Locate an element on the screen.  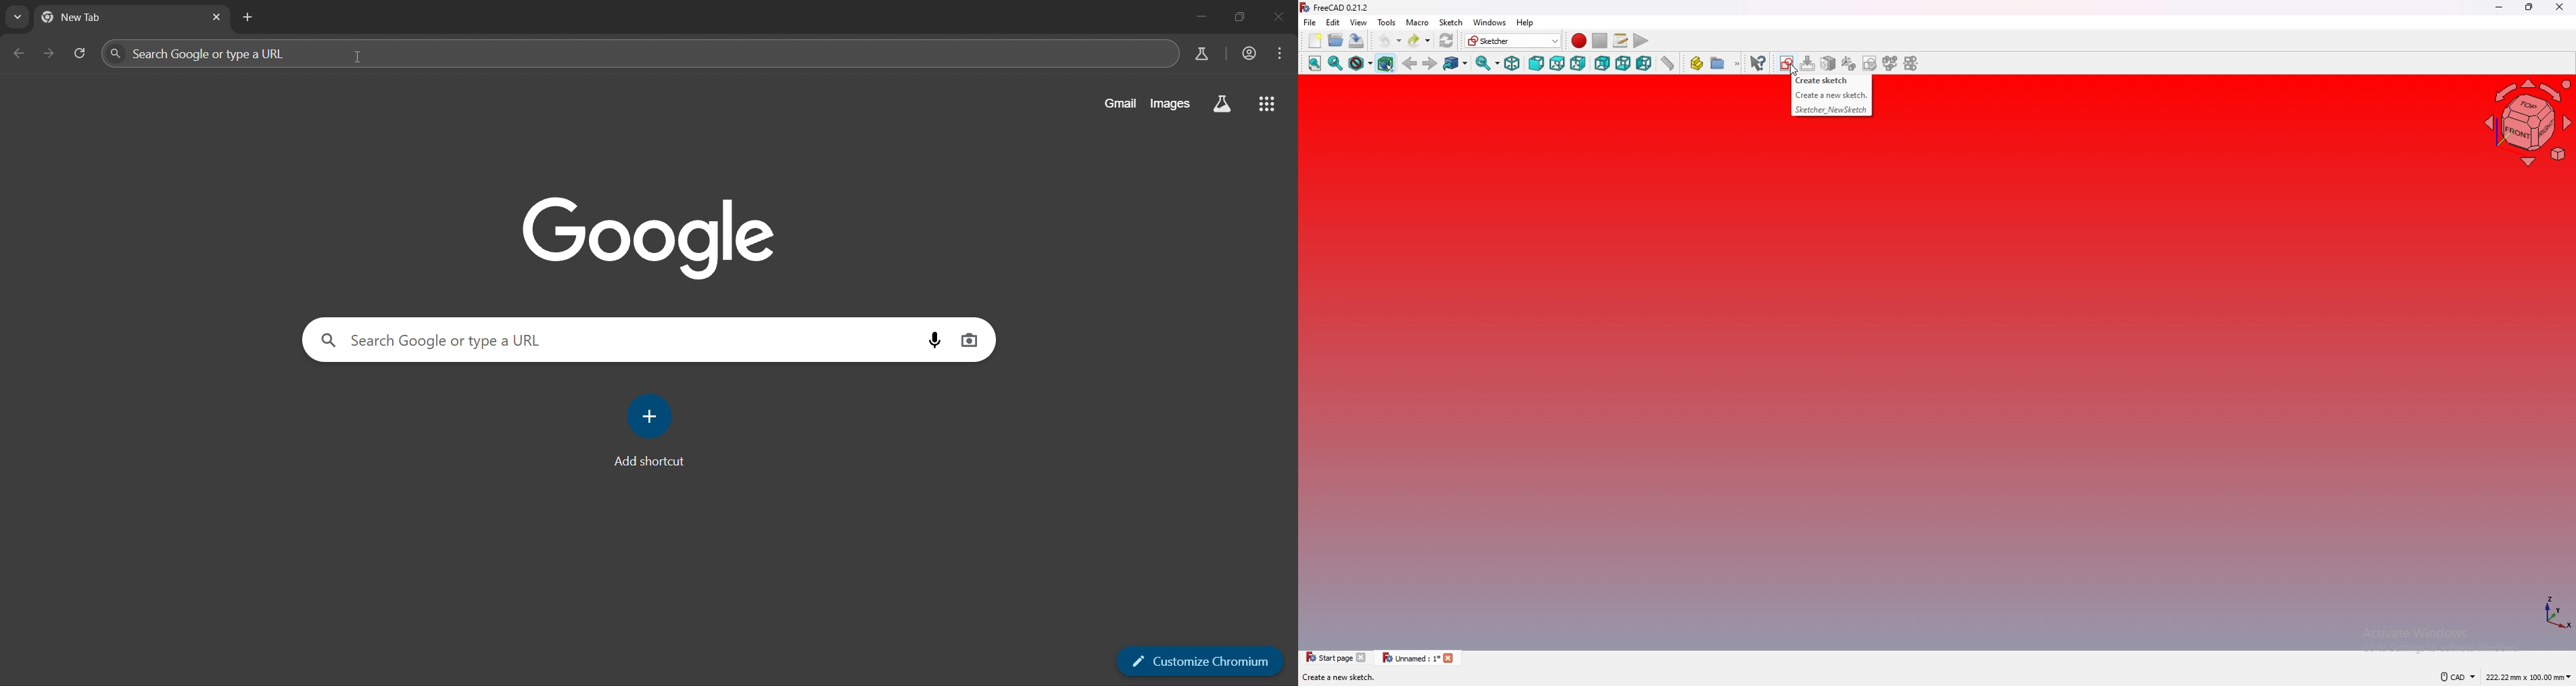
create sketch is located at coordinates (1789, 63).